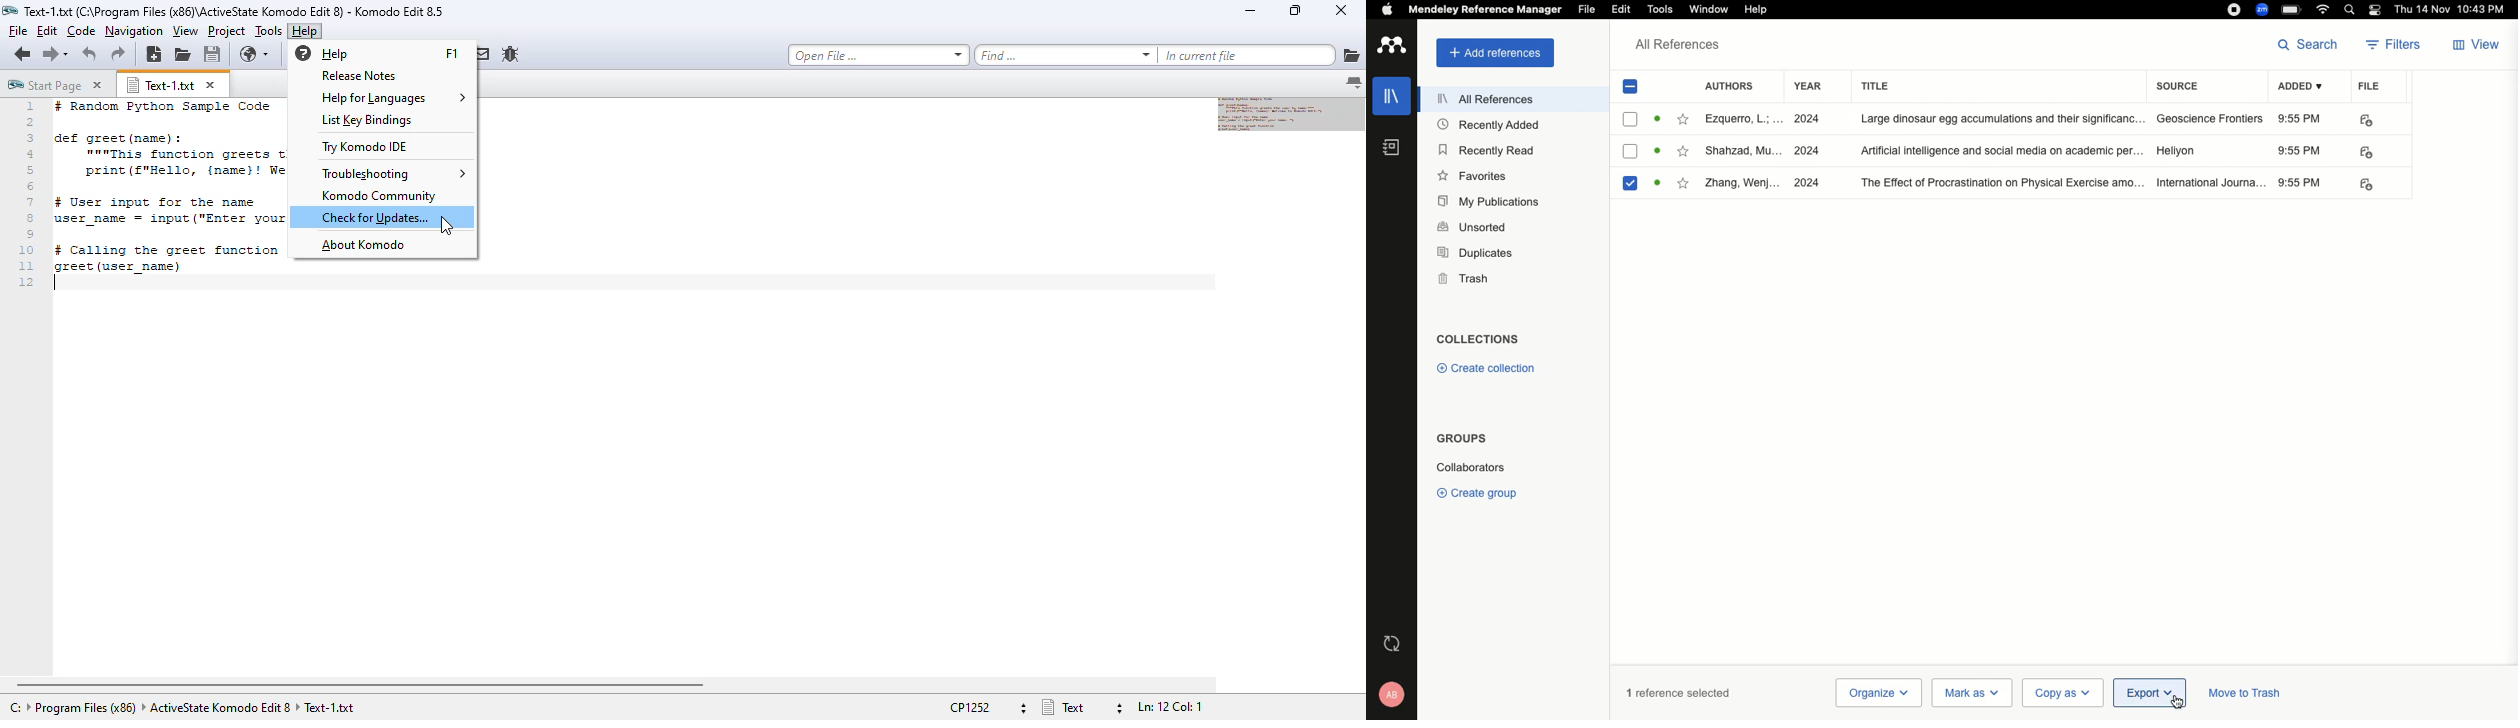 Image resolution: width=2520 pixels, height=728 pixels. What do you see at coordinates (1495, 126) in the screenshot?
I see `Recently added` at bounding box center [1495, 126].